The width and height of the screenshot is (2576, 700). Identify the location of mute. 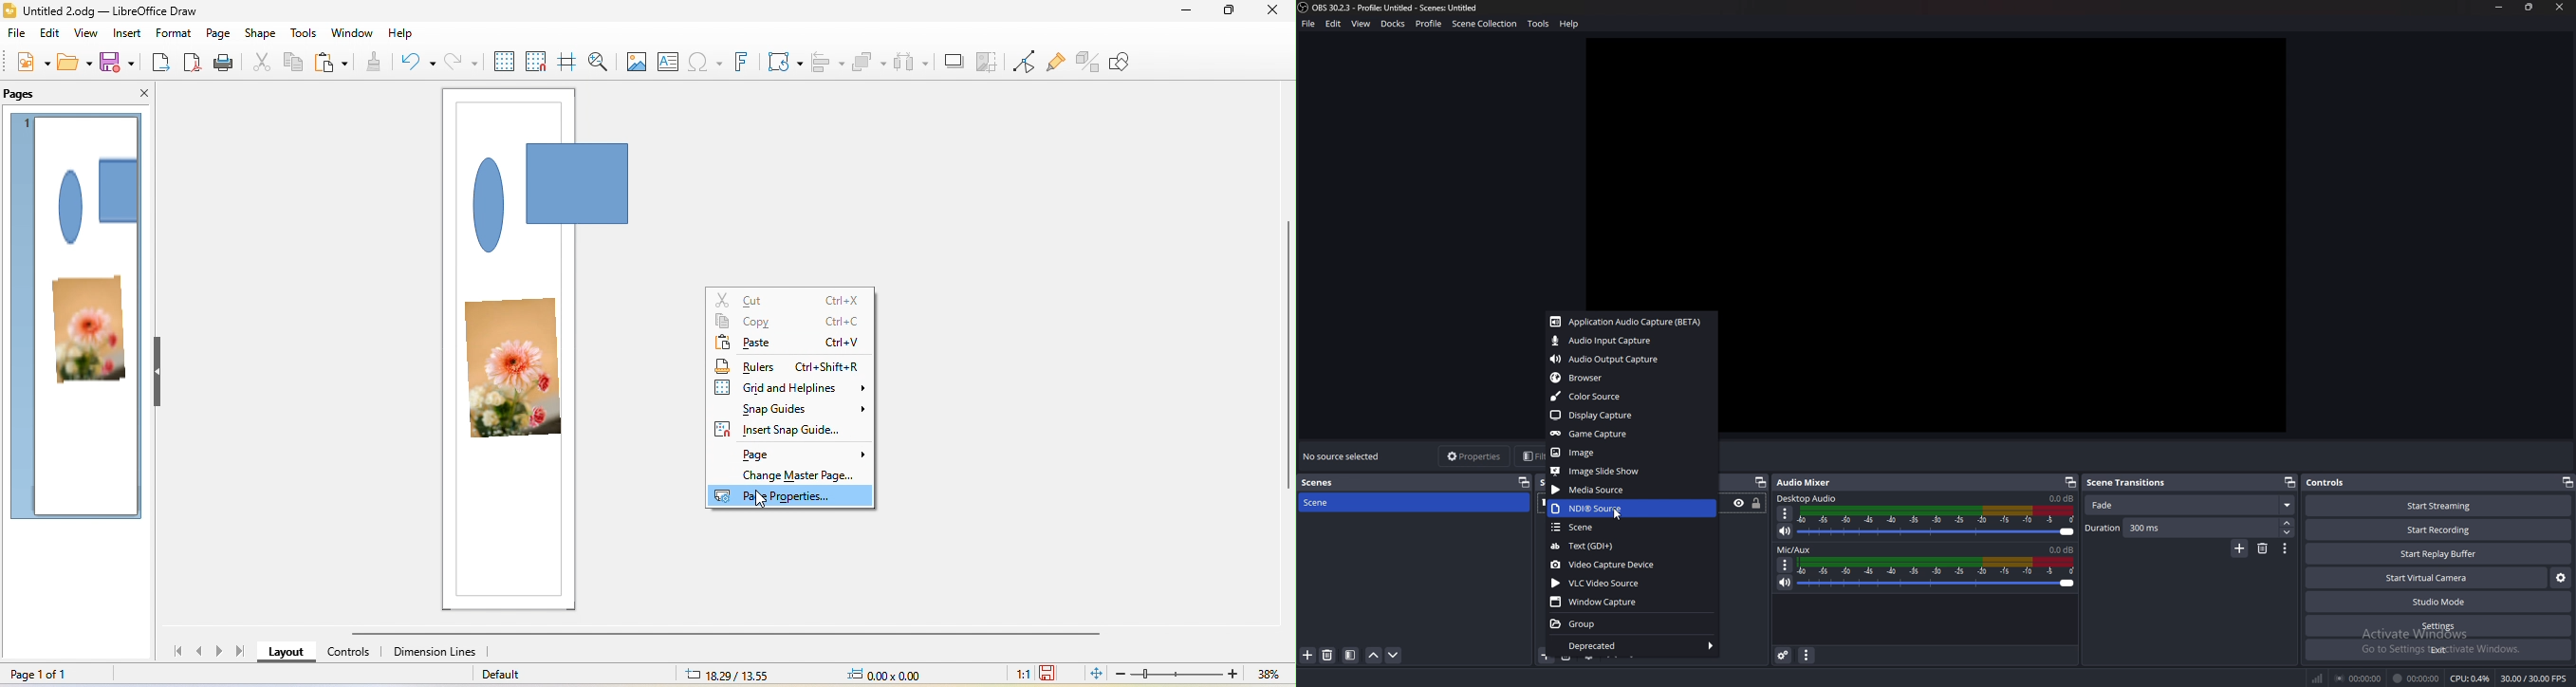
(1784, 531).